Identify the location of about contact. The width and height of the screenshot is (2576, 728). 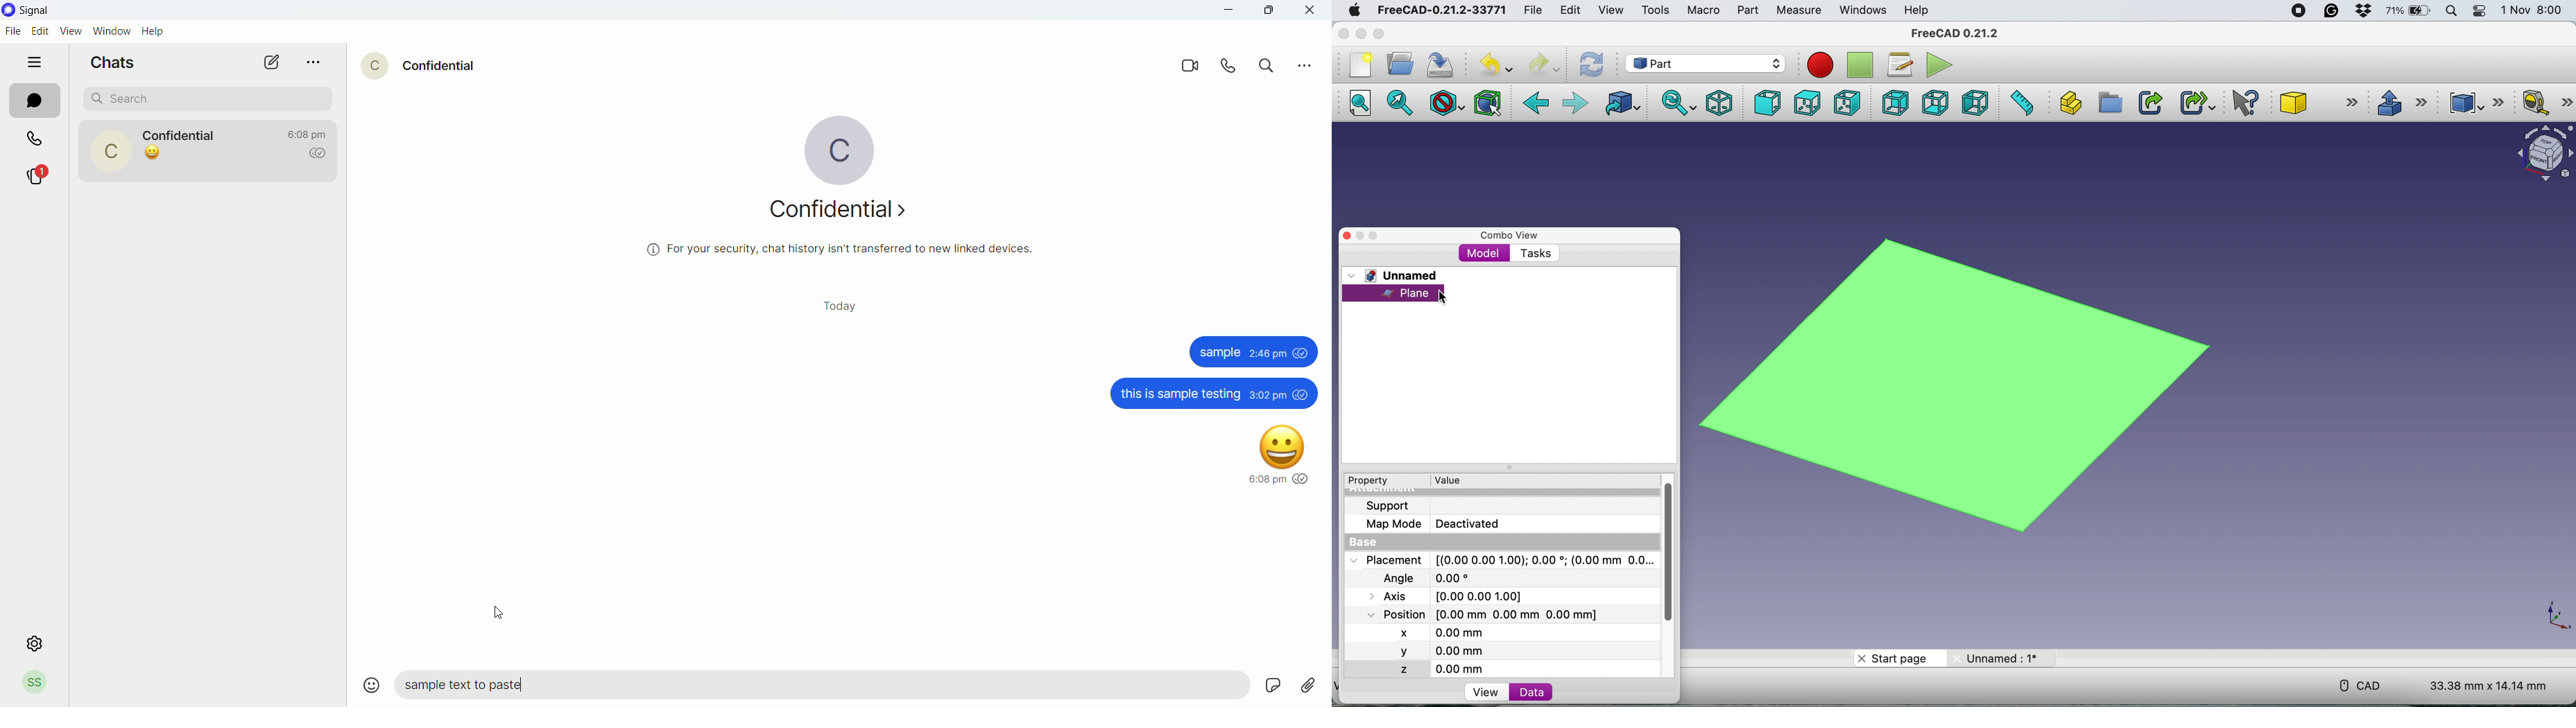
(844, 216).